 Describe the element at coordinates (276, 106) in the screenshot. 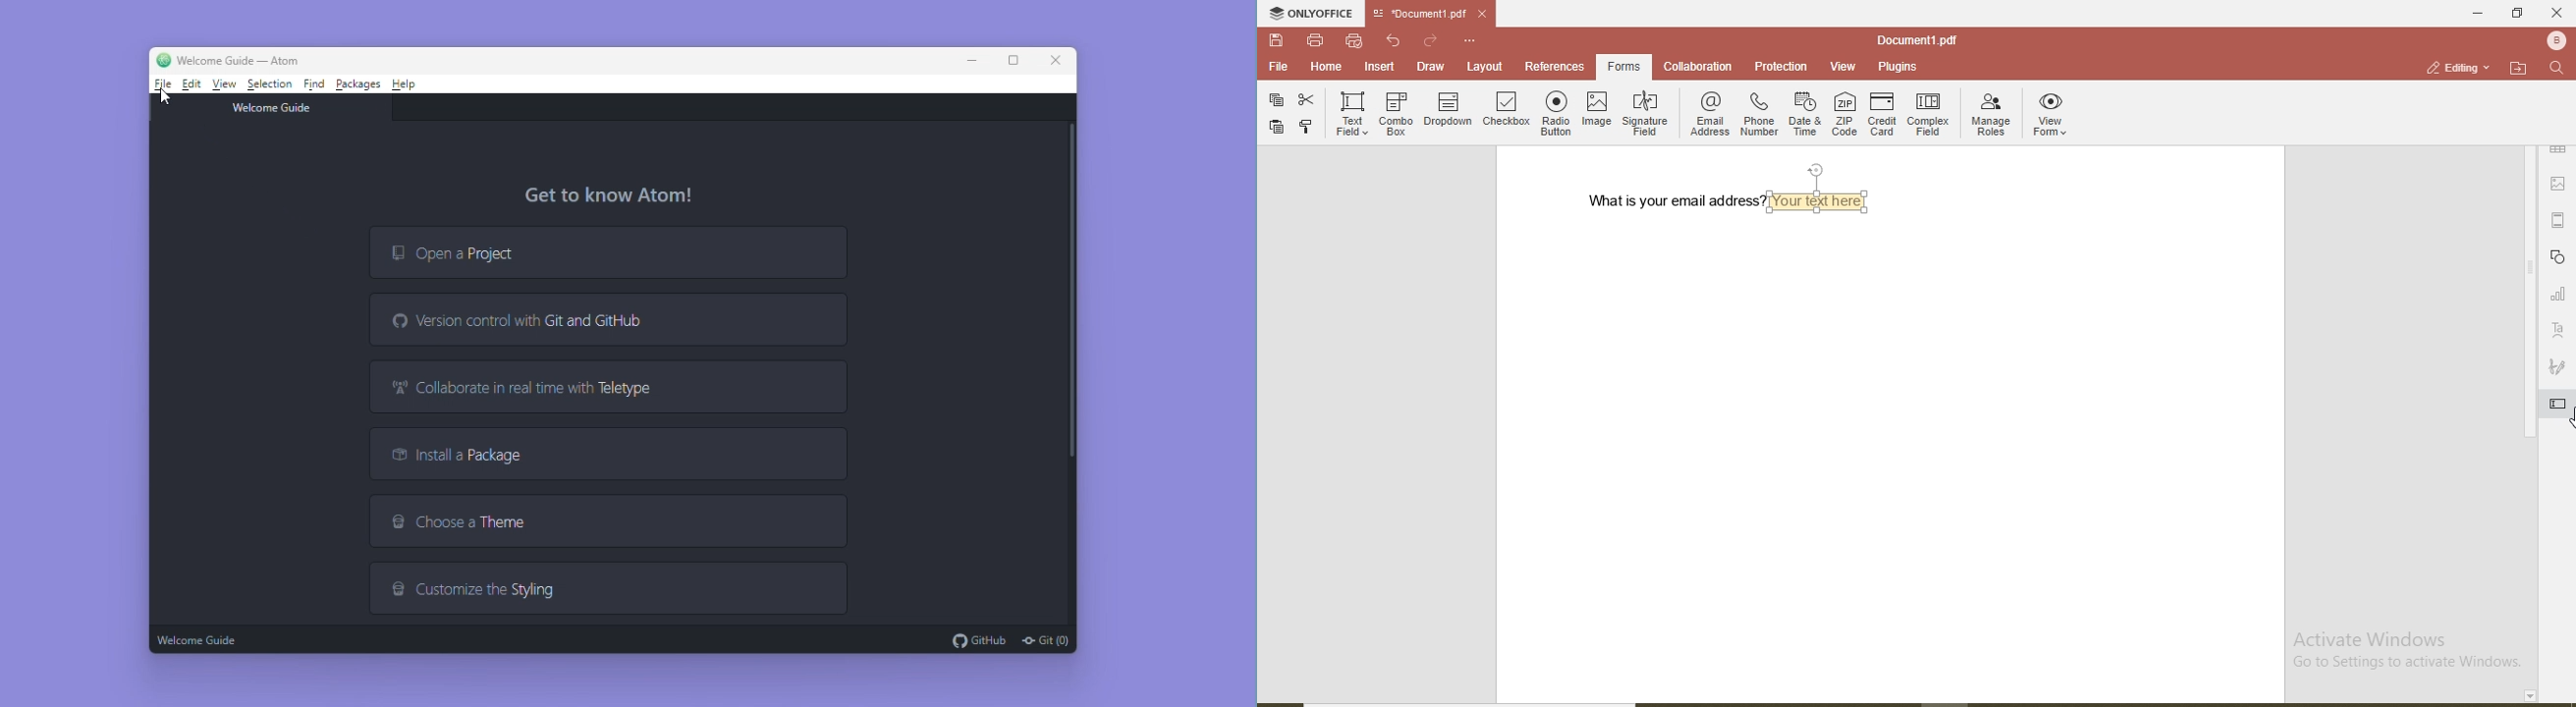

I see `welcome guide` at that location.